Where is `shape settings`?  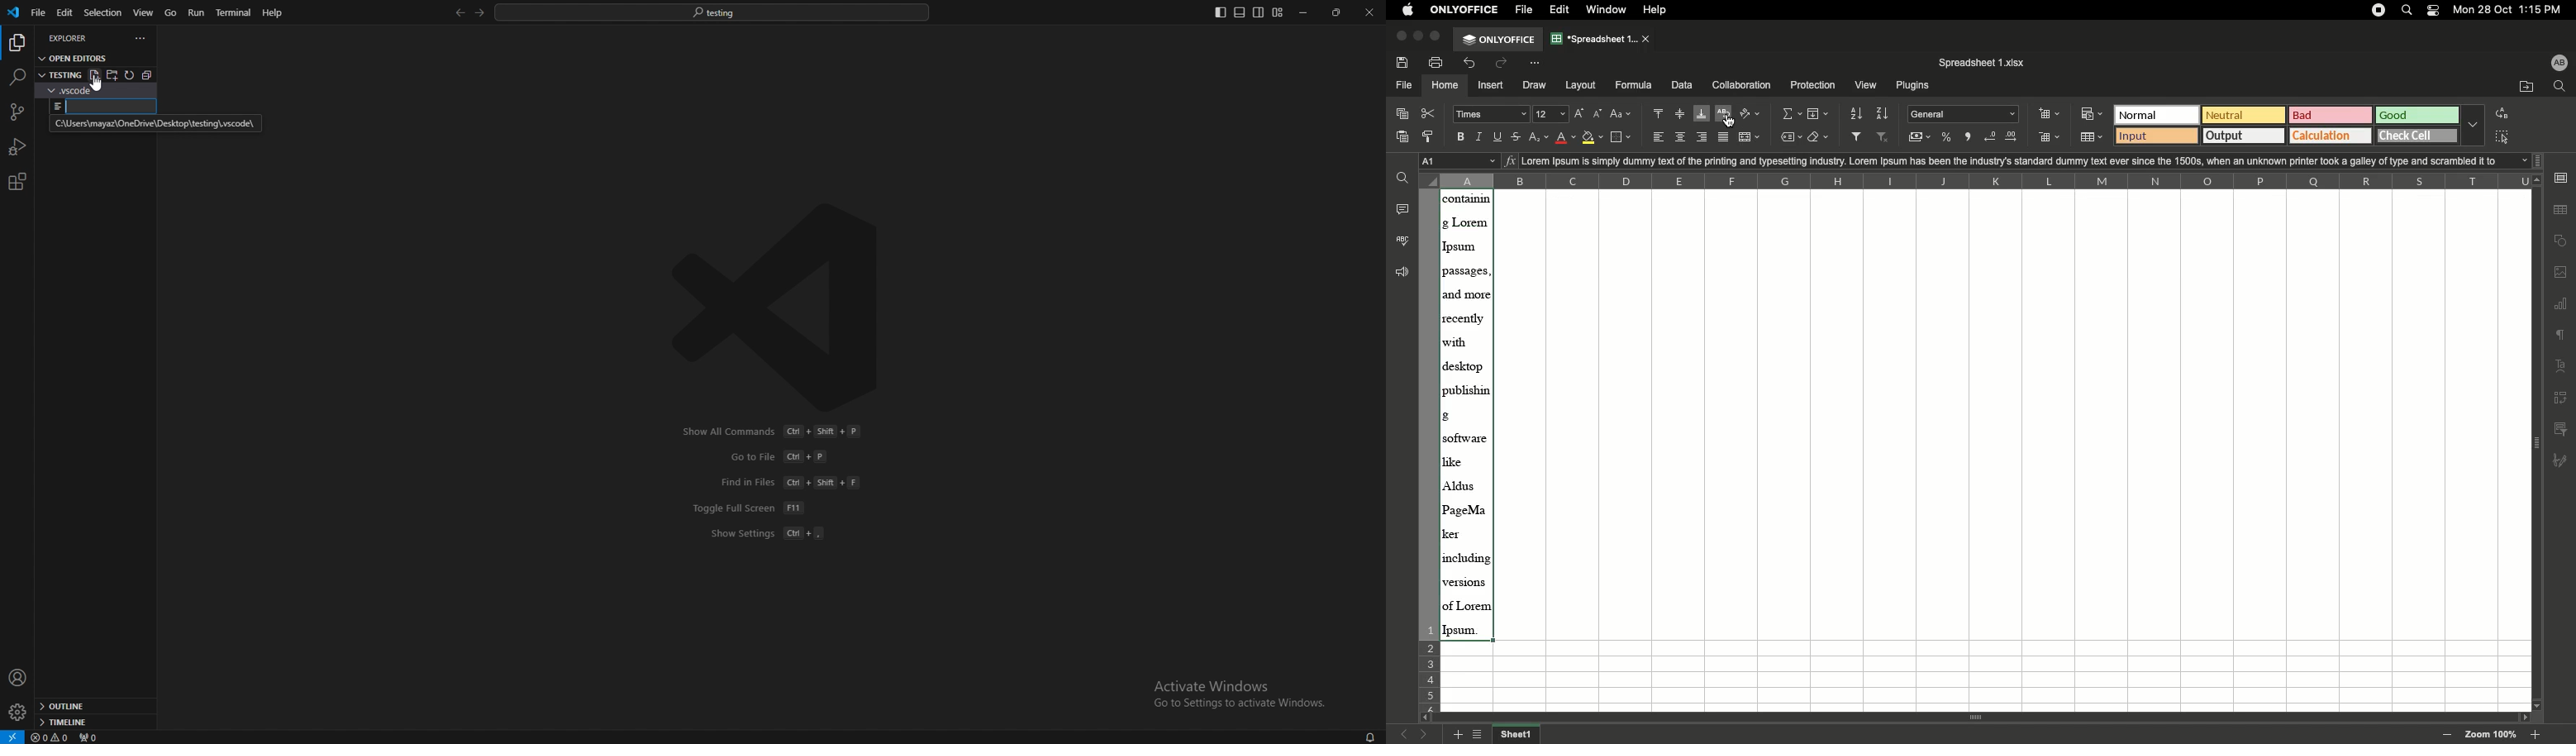 shape settings is located at coordinates (2560, 242).